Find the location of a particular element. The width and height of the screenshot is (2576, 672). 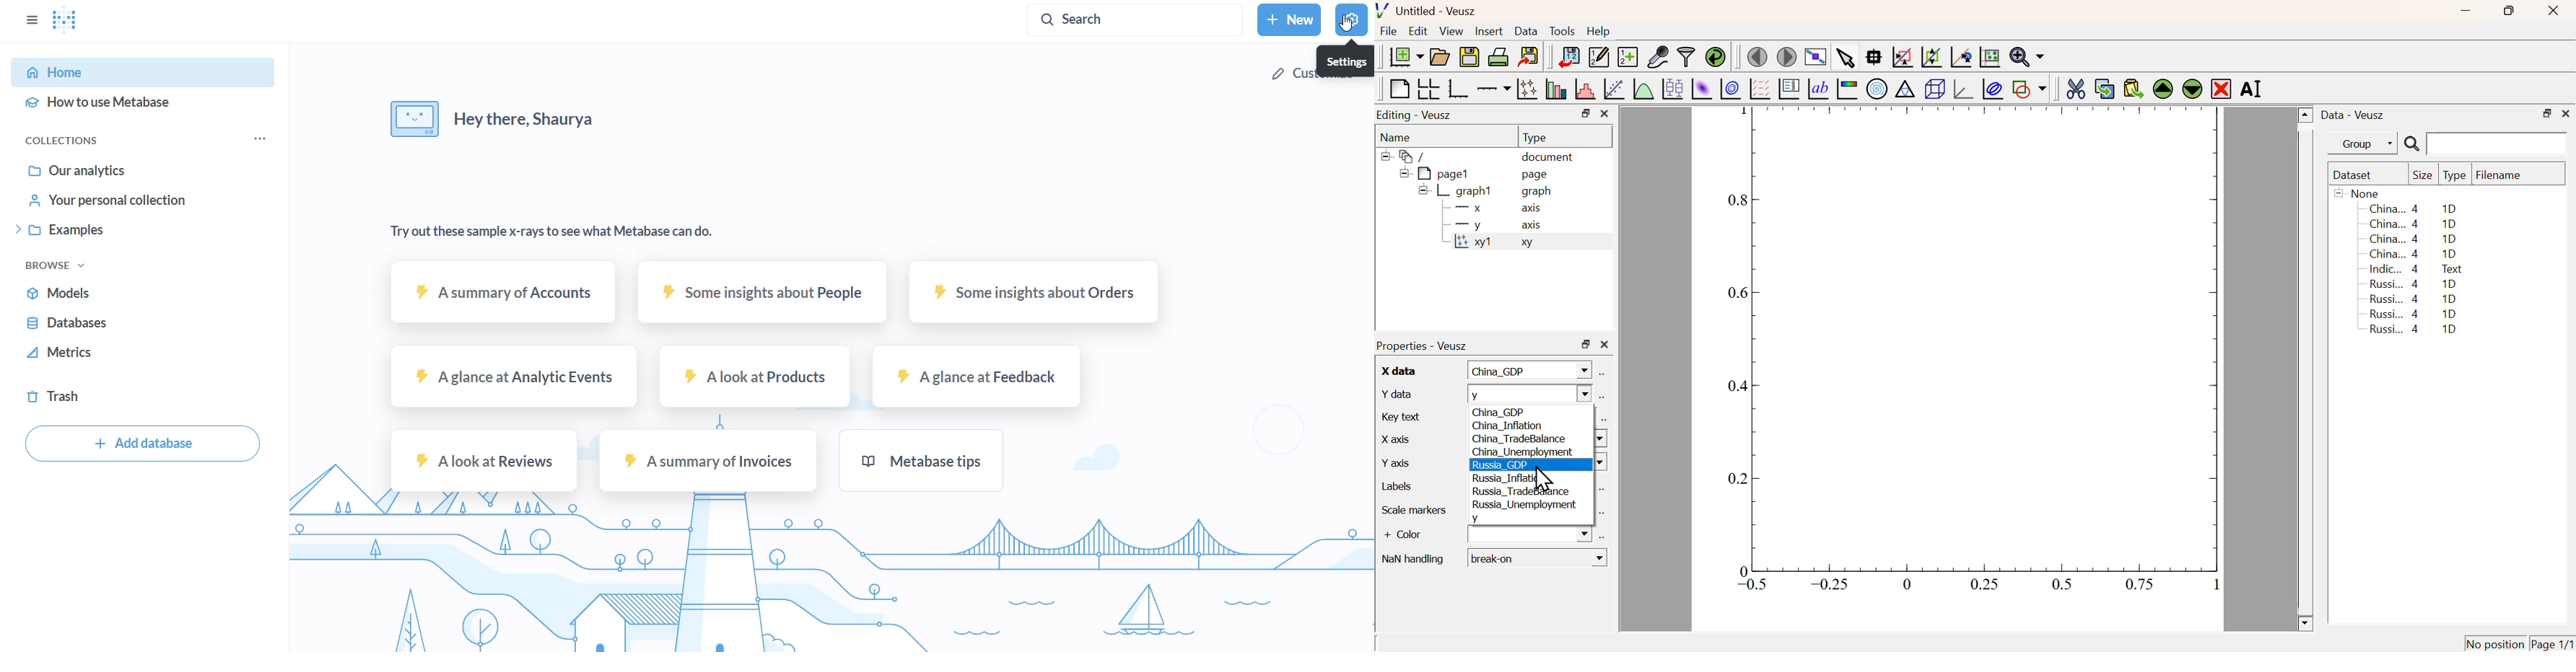

options is located at coordinates (258, 137).